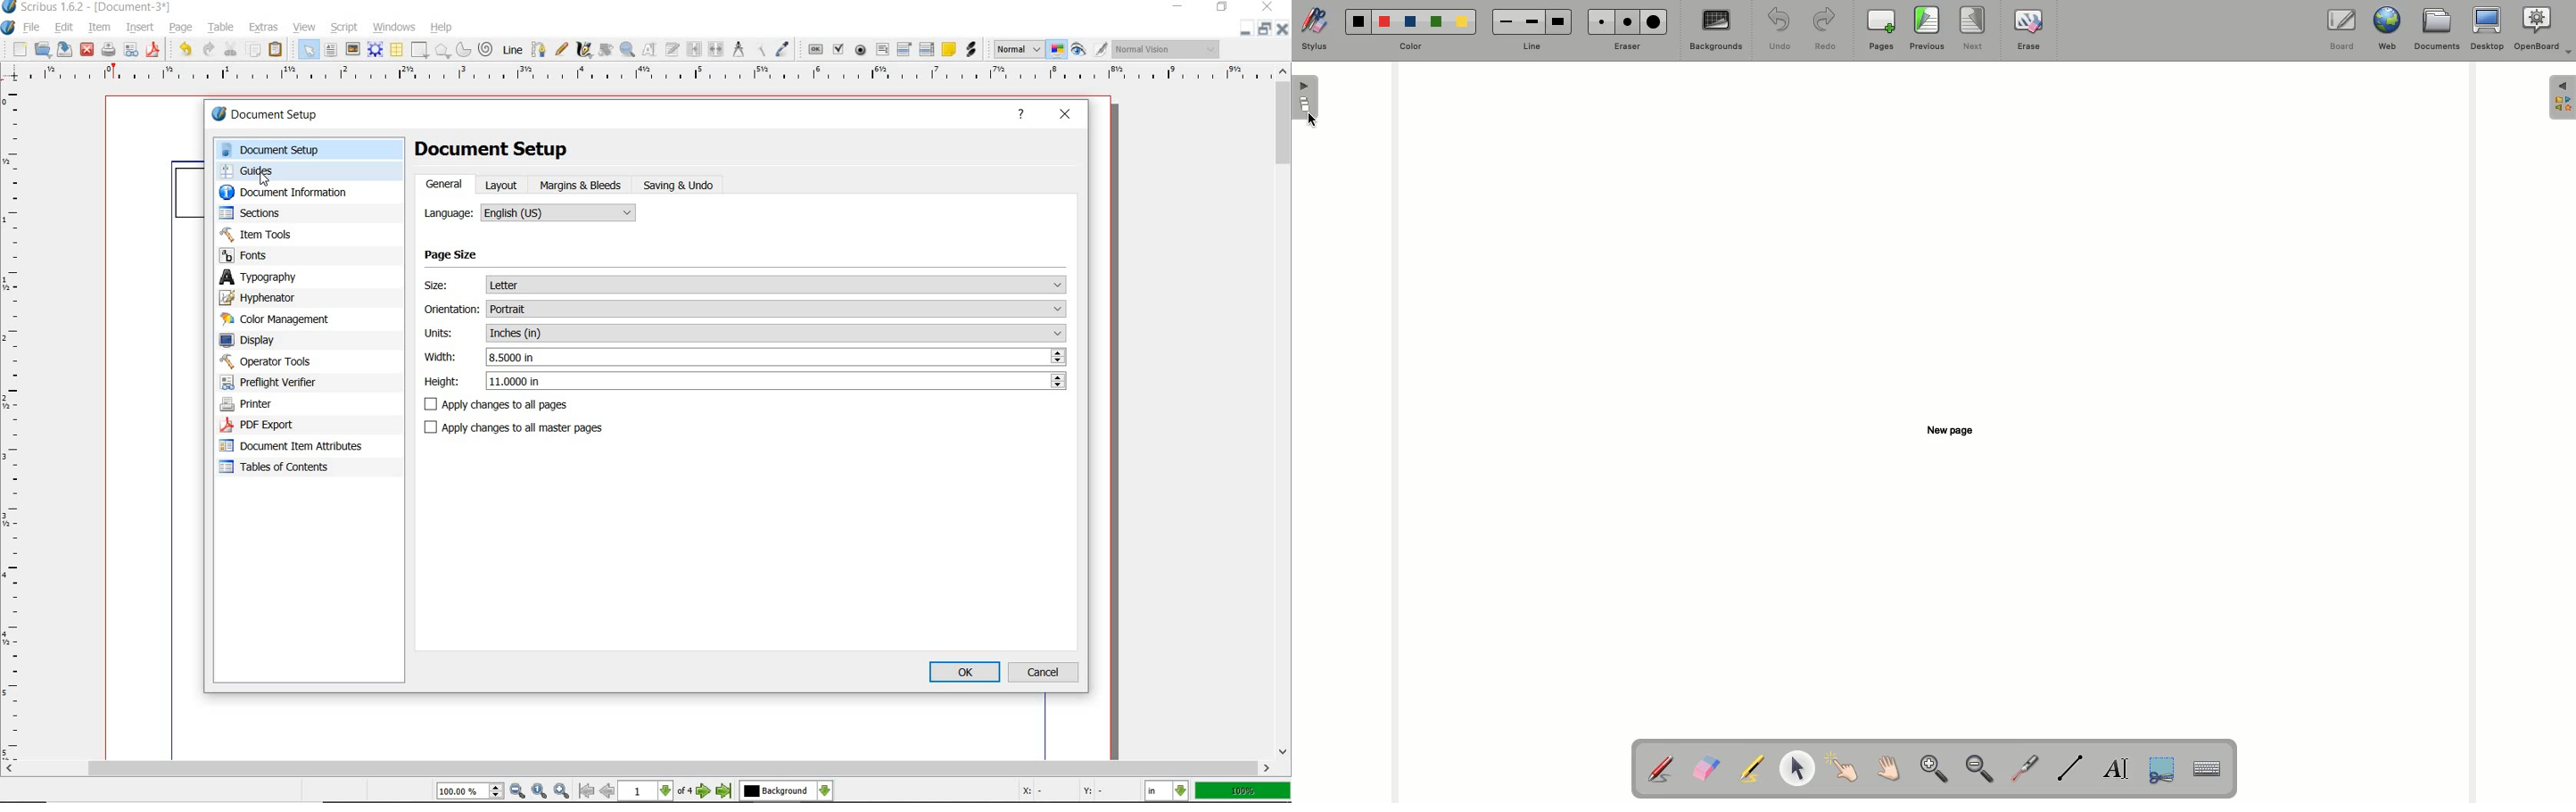 The height and width of the screenshot is (812, 2576). I want to click on Pages, so click(1881, 29).